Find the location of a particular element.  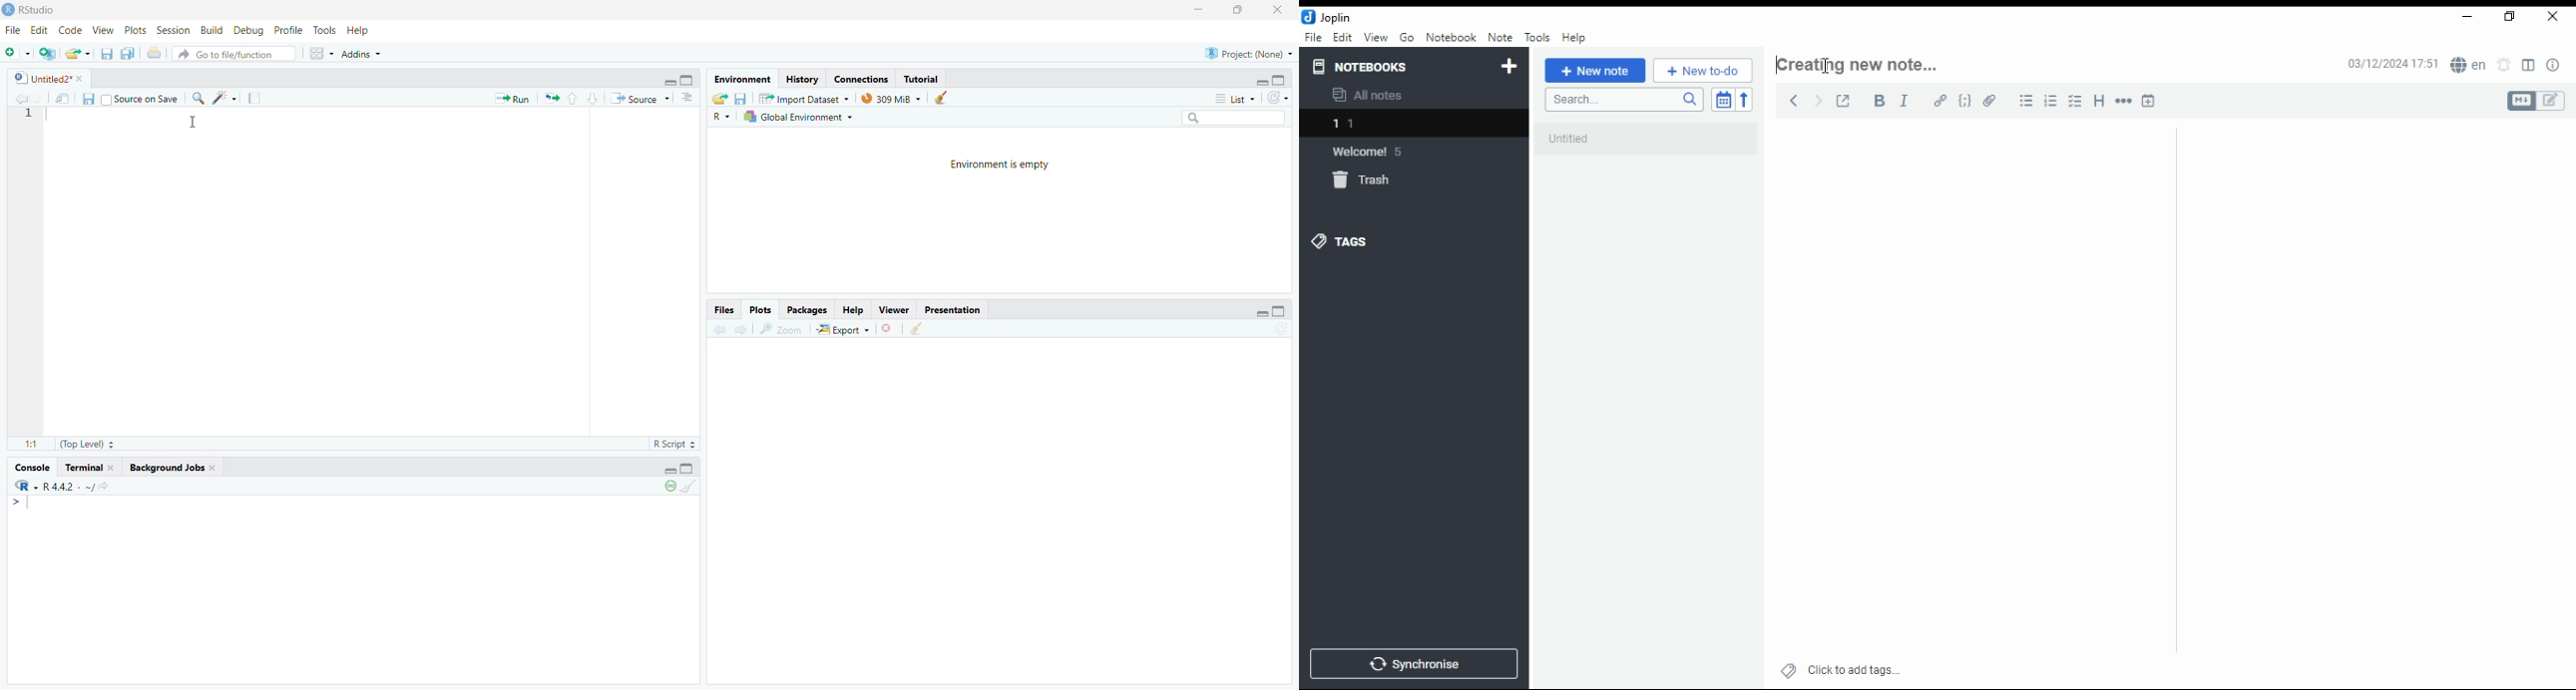

notebooks is located at coordinates (1365, 66).